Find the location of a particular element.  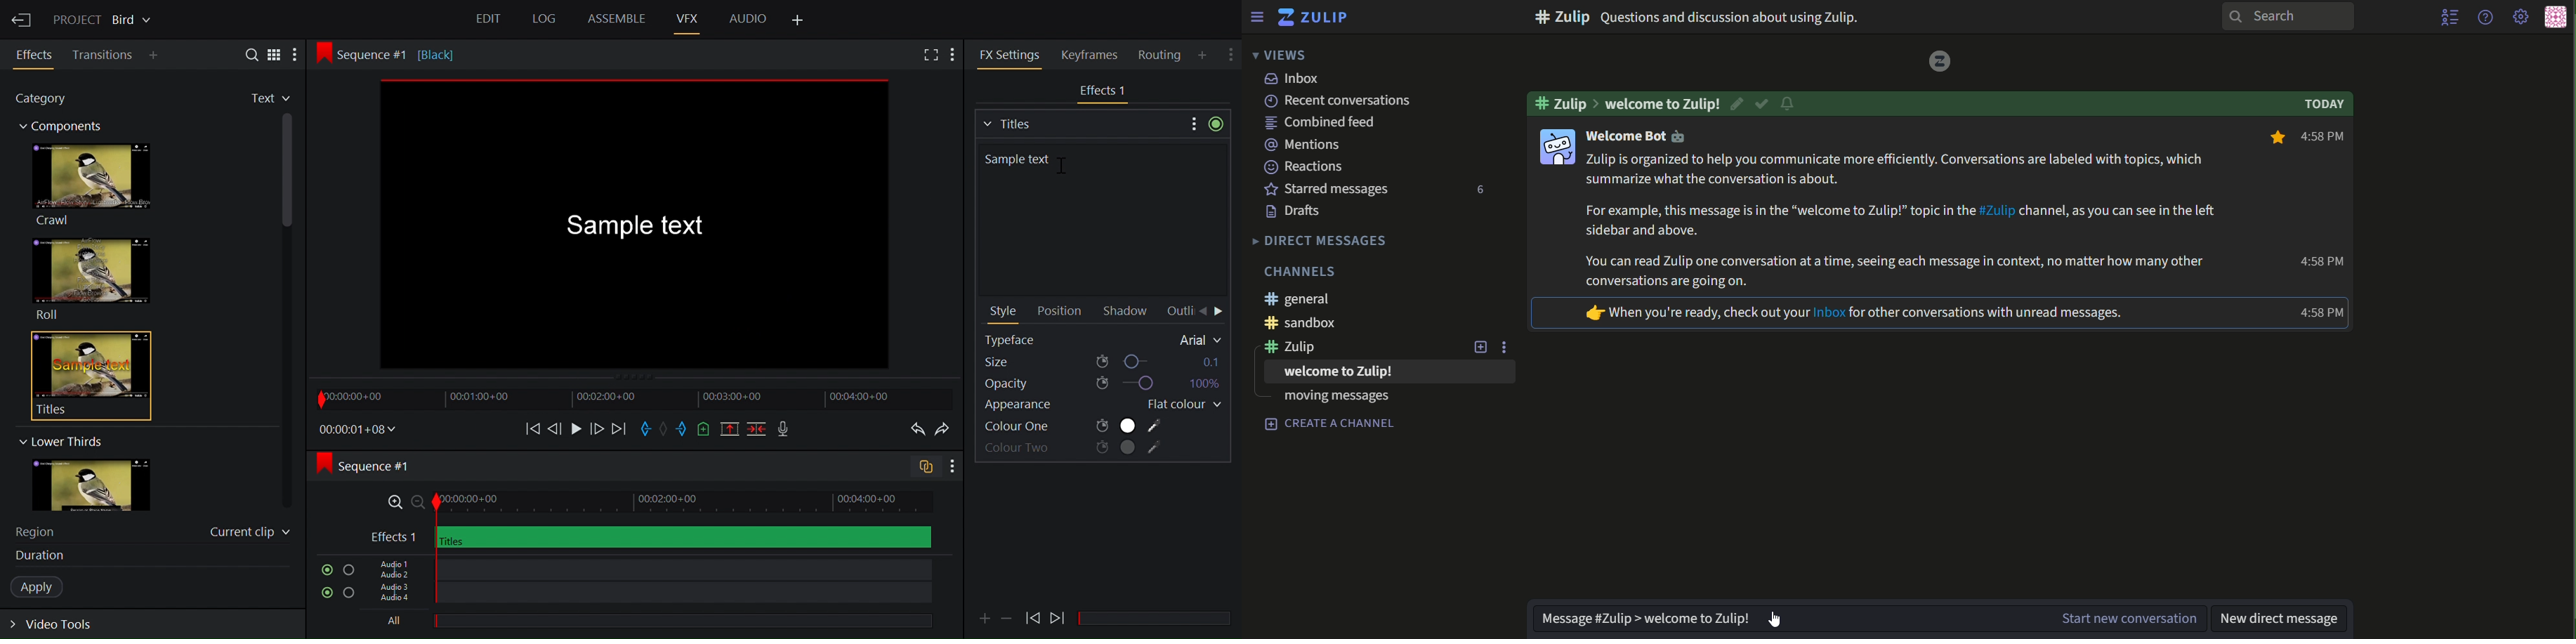

Category is located at coordinates (48, 100).